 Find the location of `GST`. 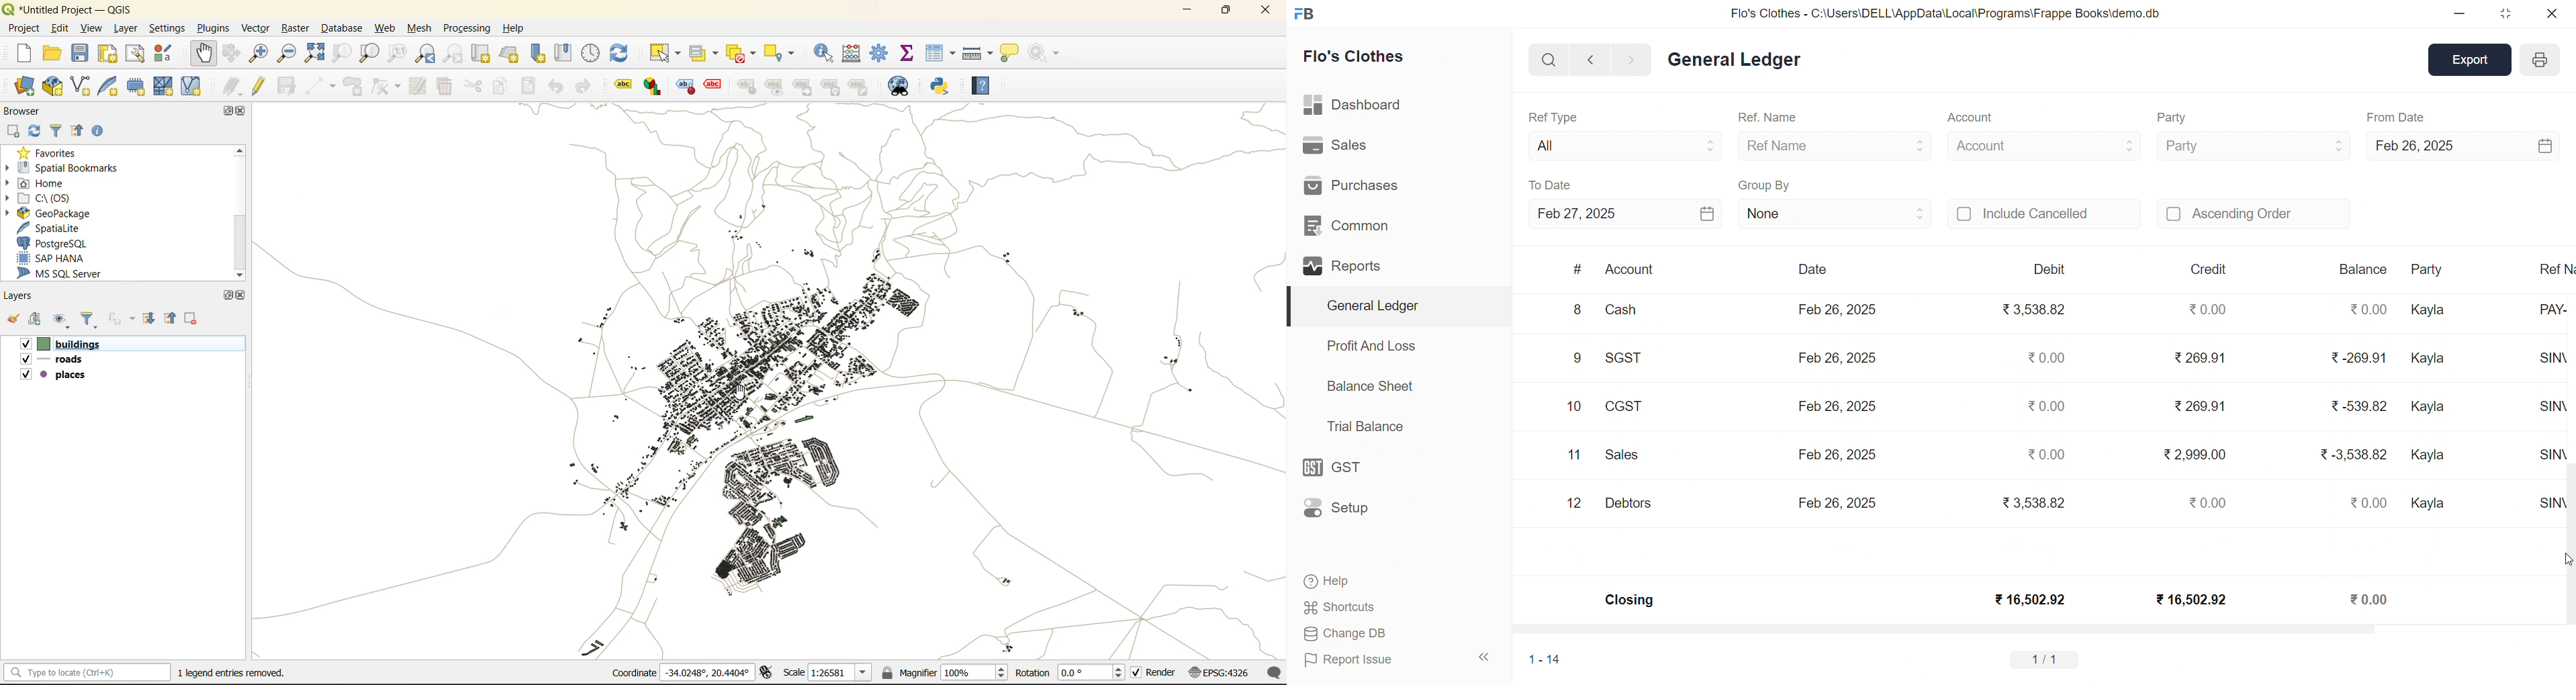

GST is located at coordinates (1339, 464).